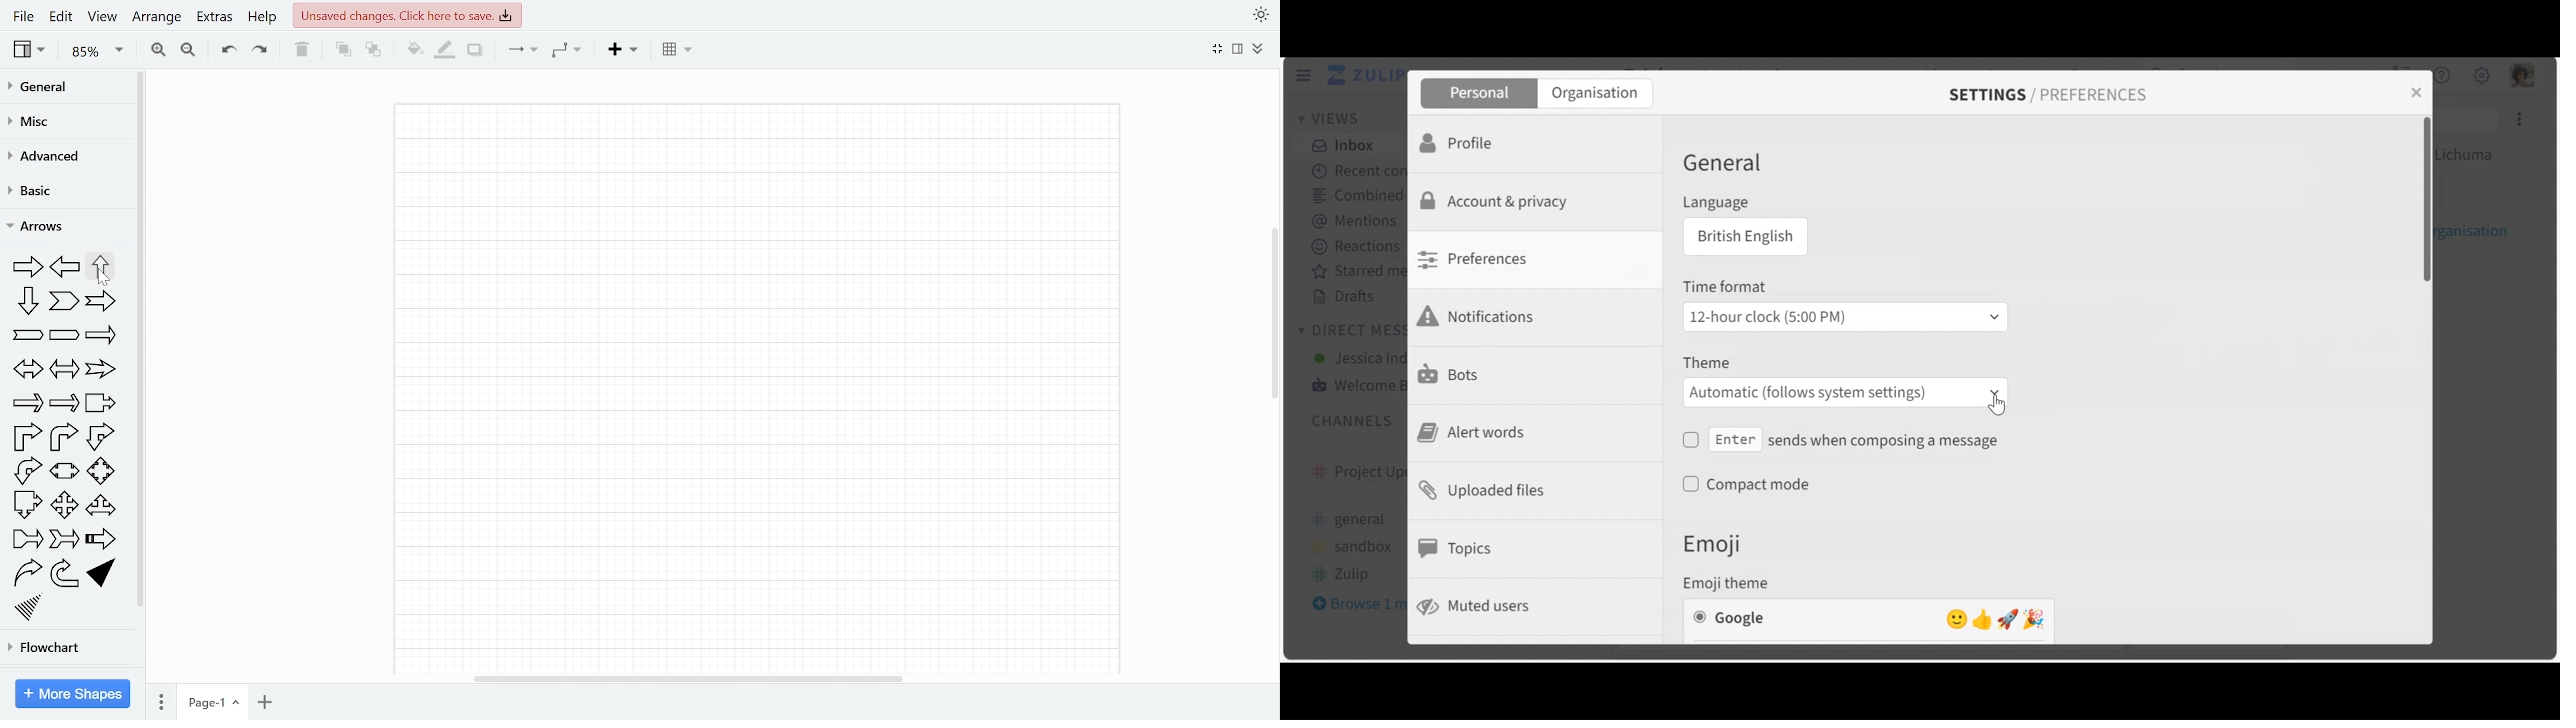  What do you see at coordinates (1481, 315) in the screenshot?
I see `Notifications` at bounding box center [1481, 315].